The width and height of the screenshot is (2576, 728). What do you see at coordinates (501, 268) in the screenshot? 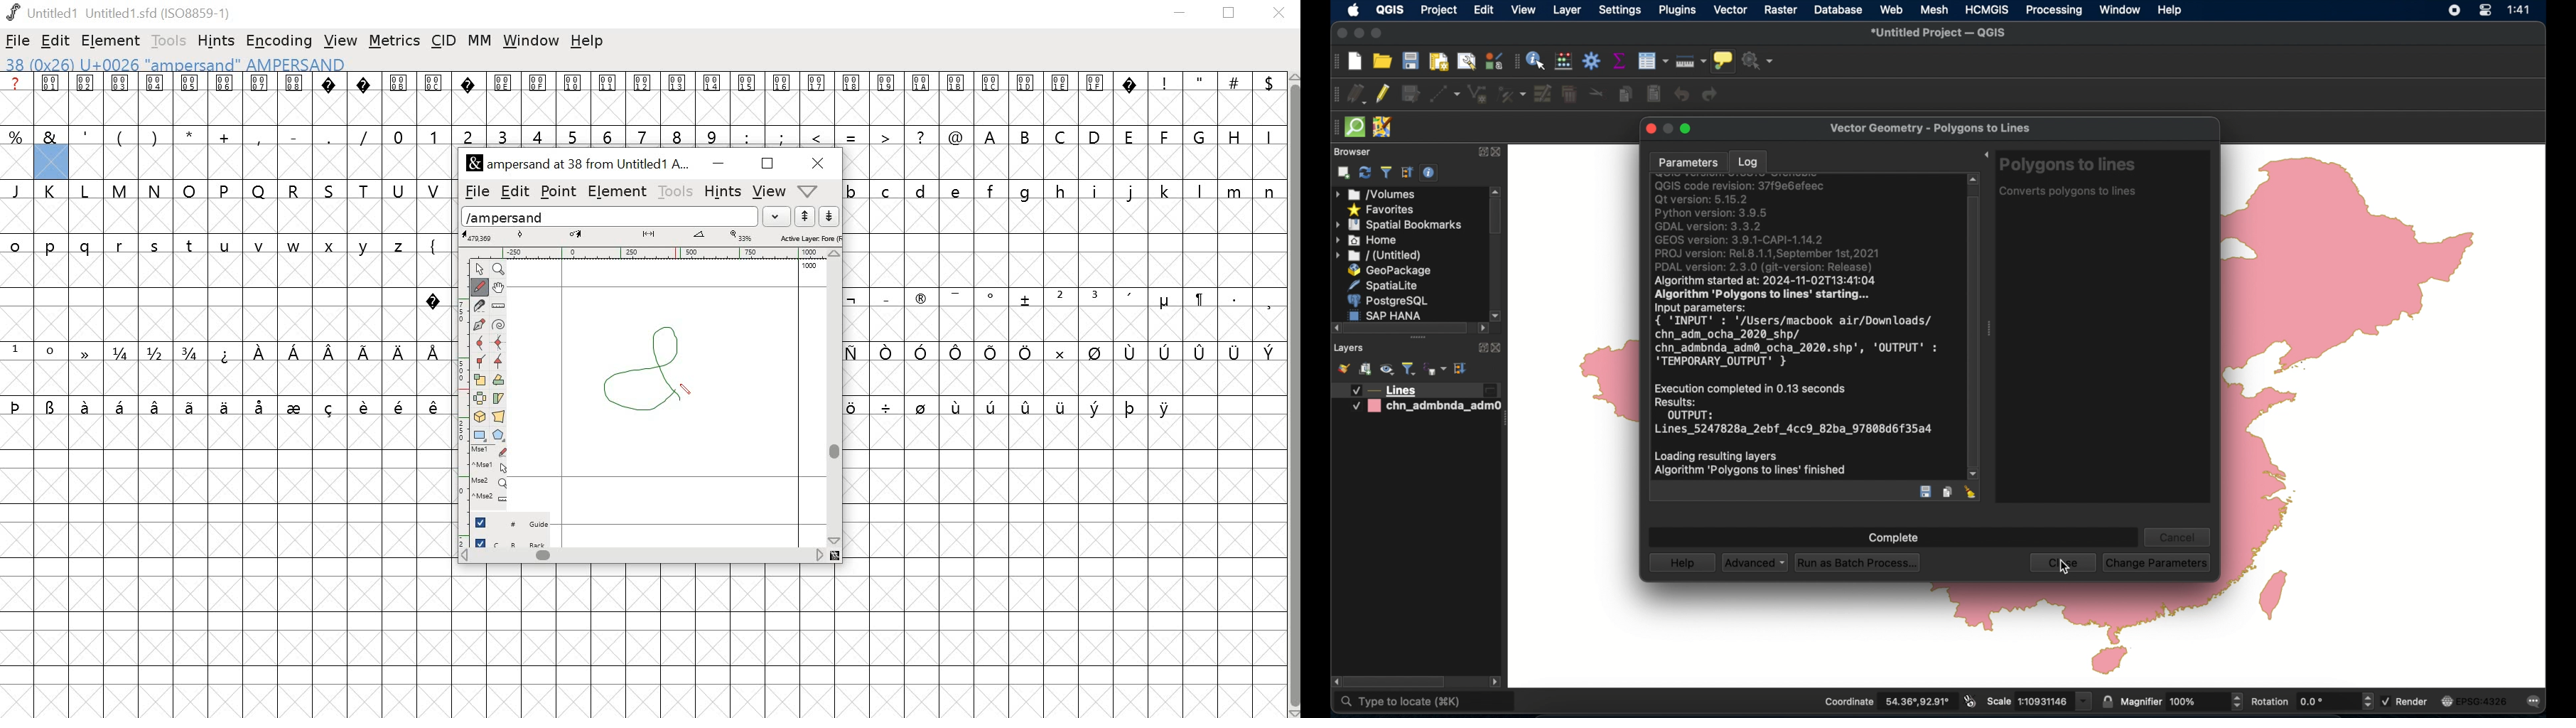
I see `magnify tool` at bounding box center [501, 268].